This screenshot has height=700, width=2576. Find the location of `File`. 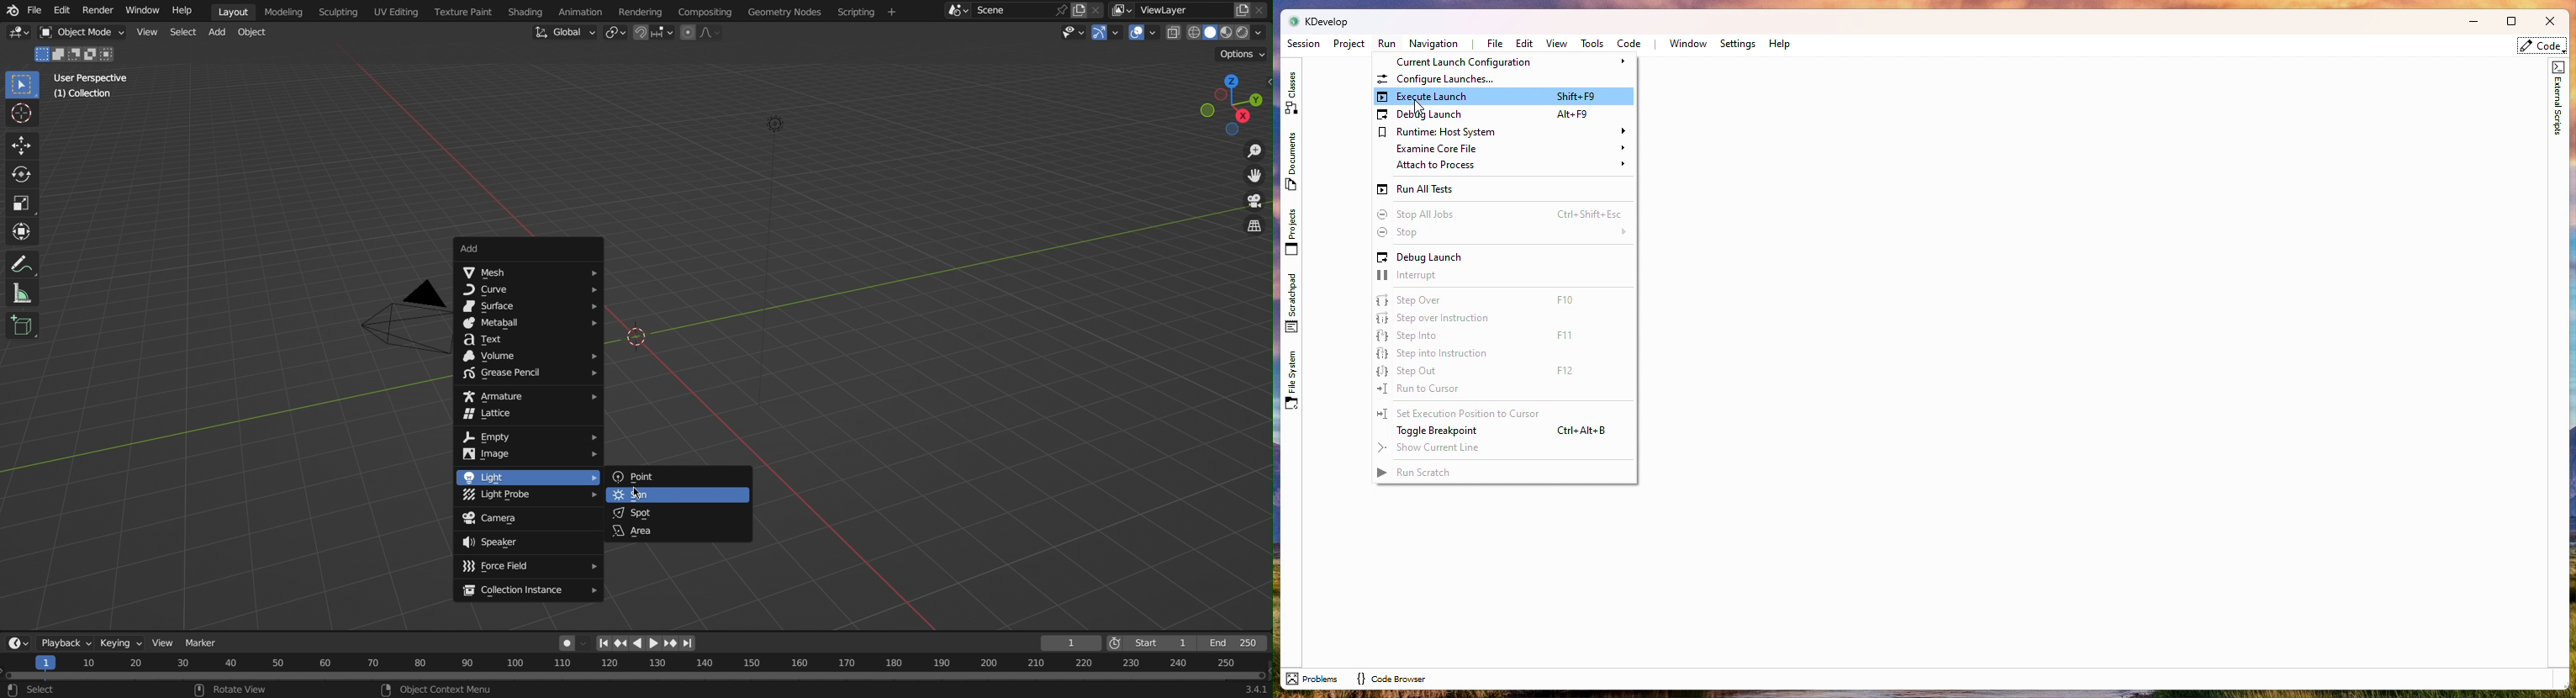

File is located at coordinates (36, 12).